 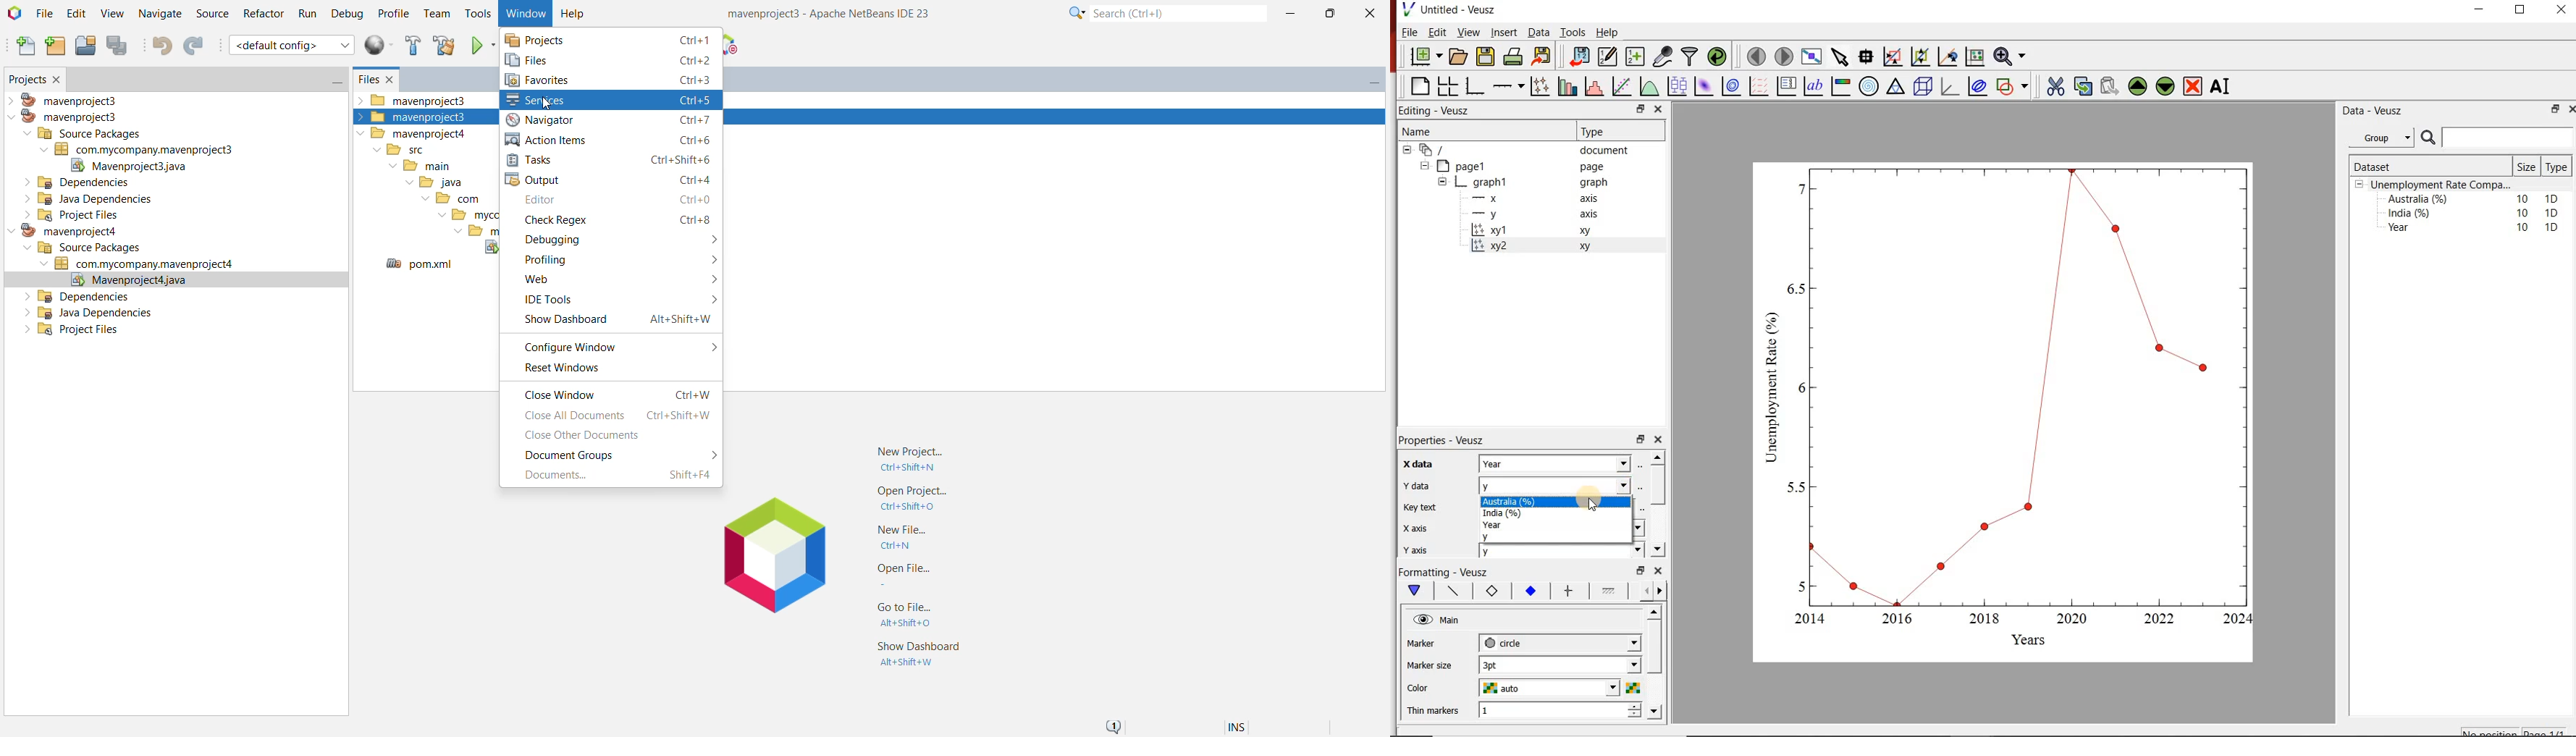 What do you see at coordinates (2082, 86) in the screenshot?
I see `copy the widgets` at bounding box center [2082, 86].